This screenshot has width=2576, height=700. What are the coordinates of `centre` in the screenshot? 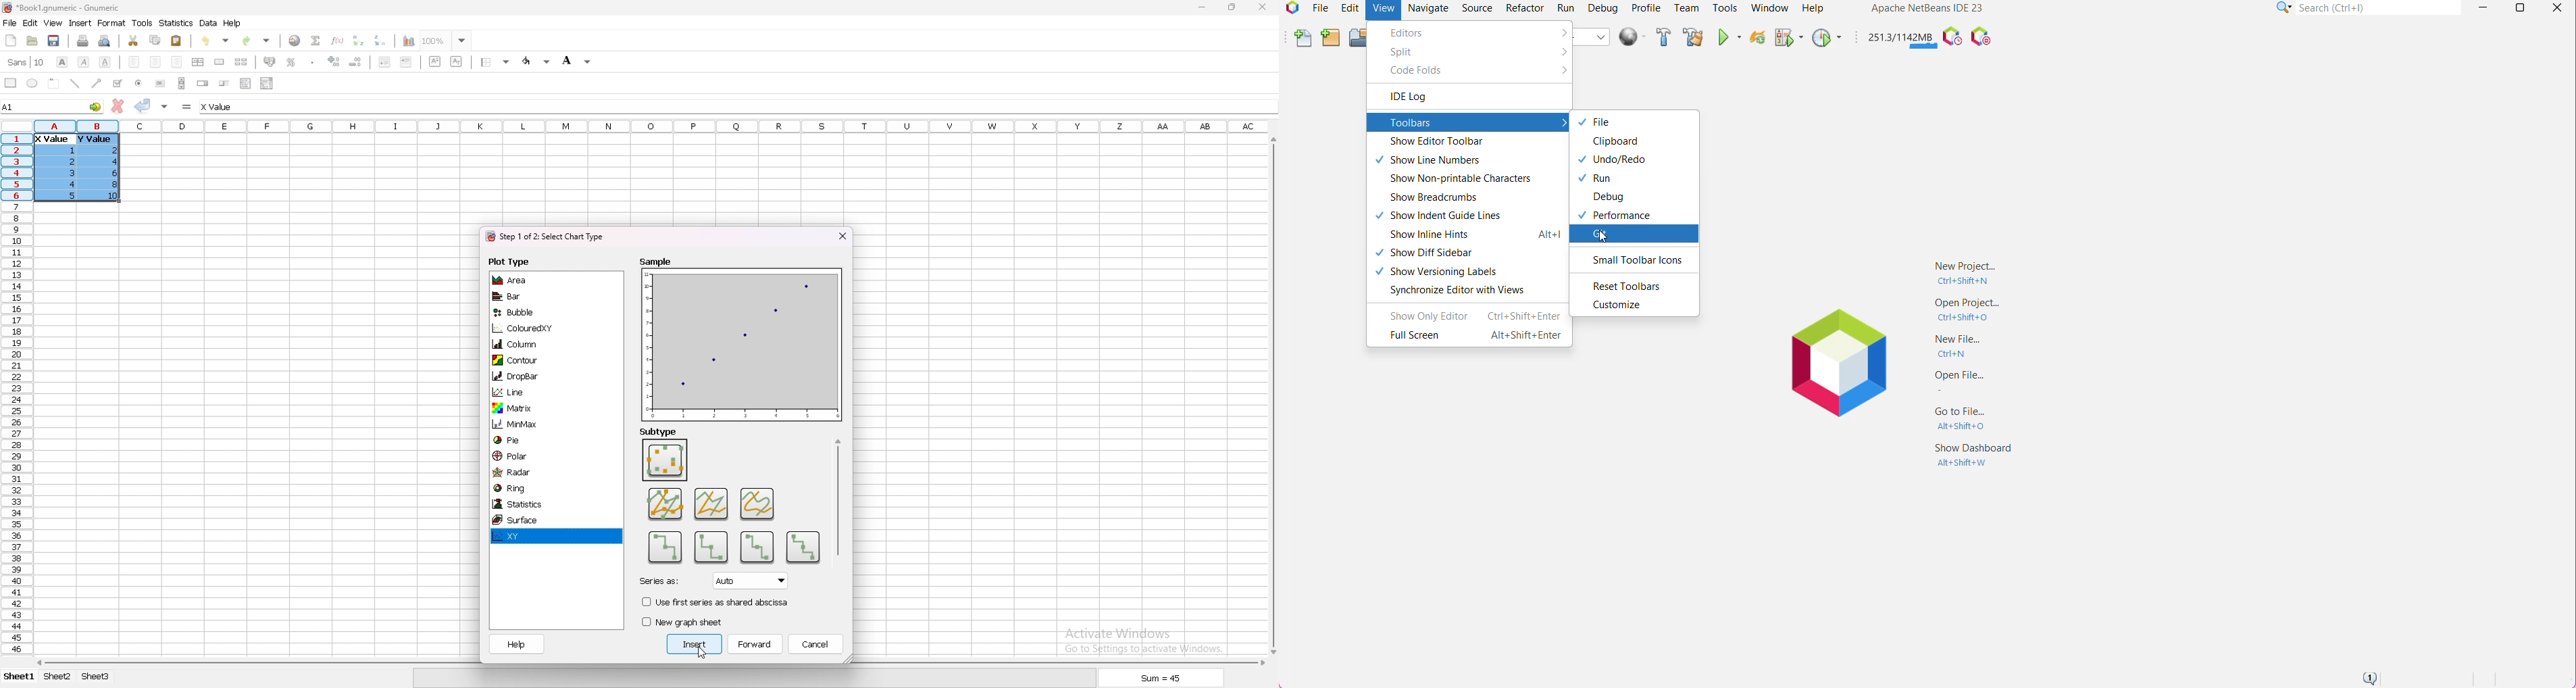 It's located at (156, 61).